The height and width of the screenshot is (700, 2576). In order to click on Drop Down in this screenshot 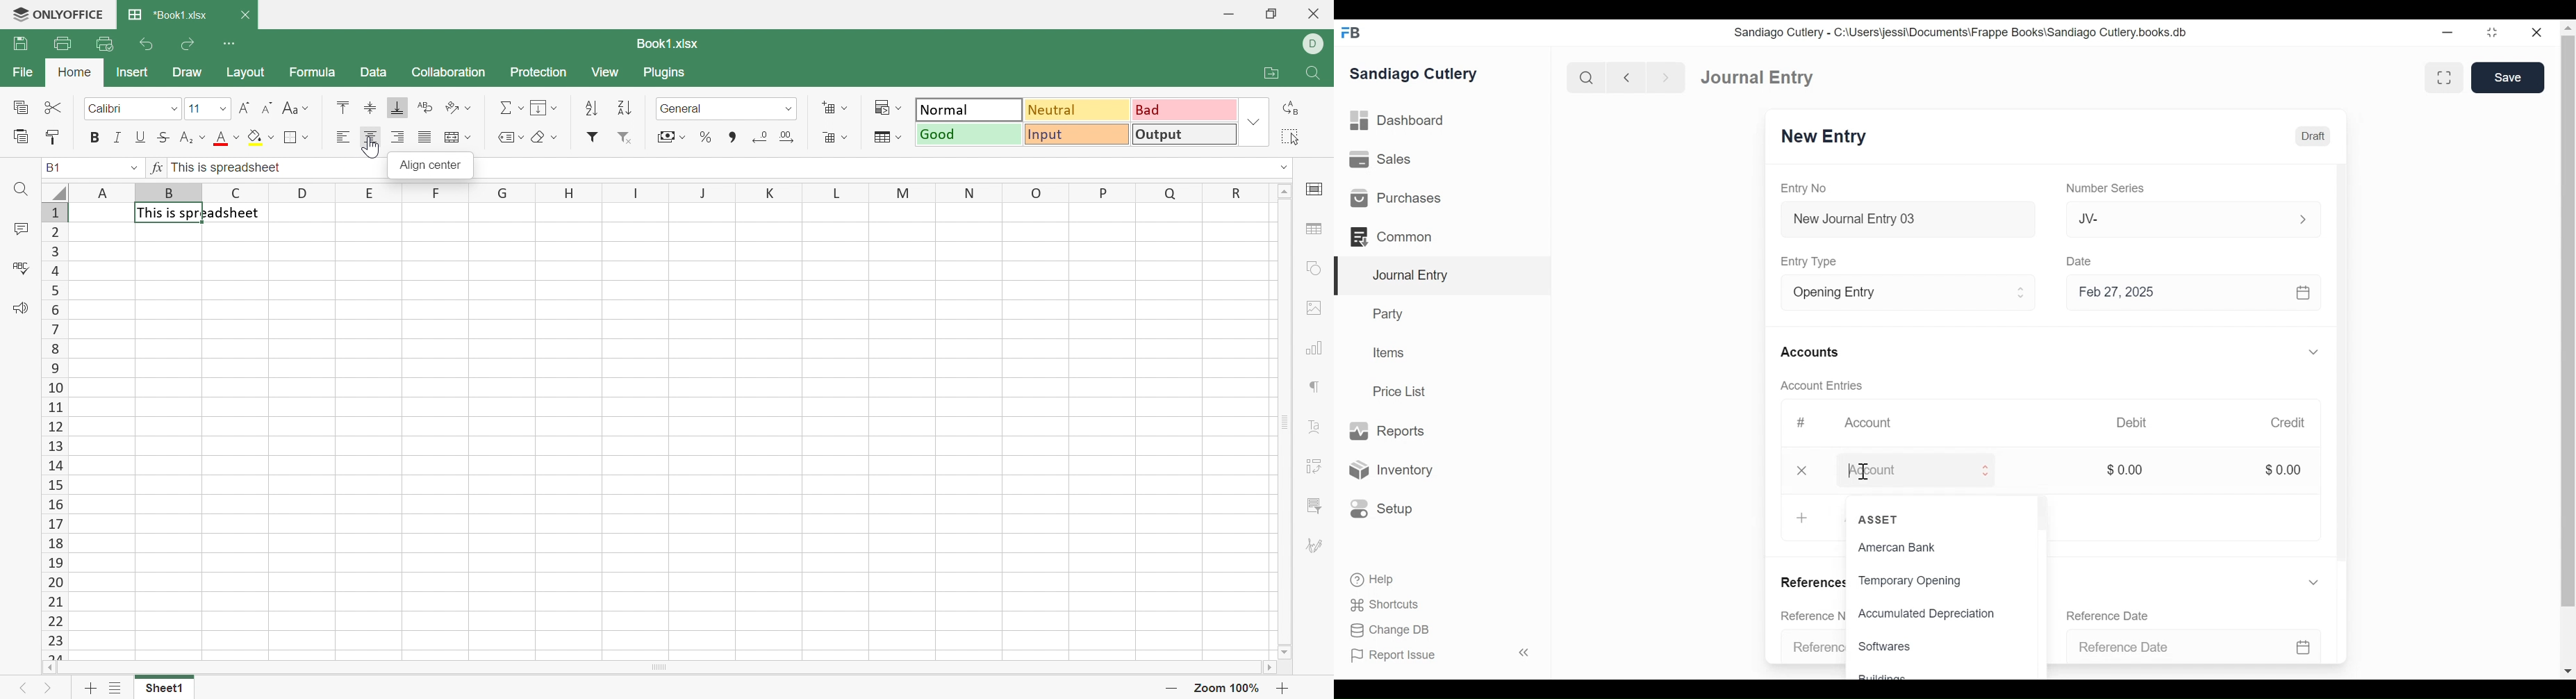, I will do `click(845, 109)`.